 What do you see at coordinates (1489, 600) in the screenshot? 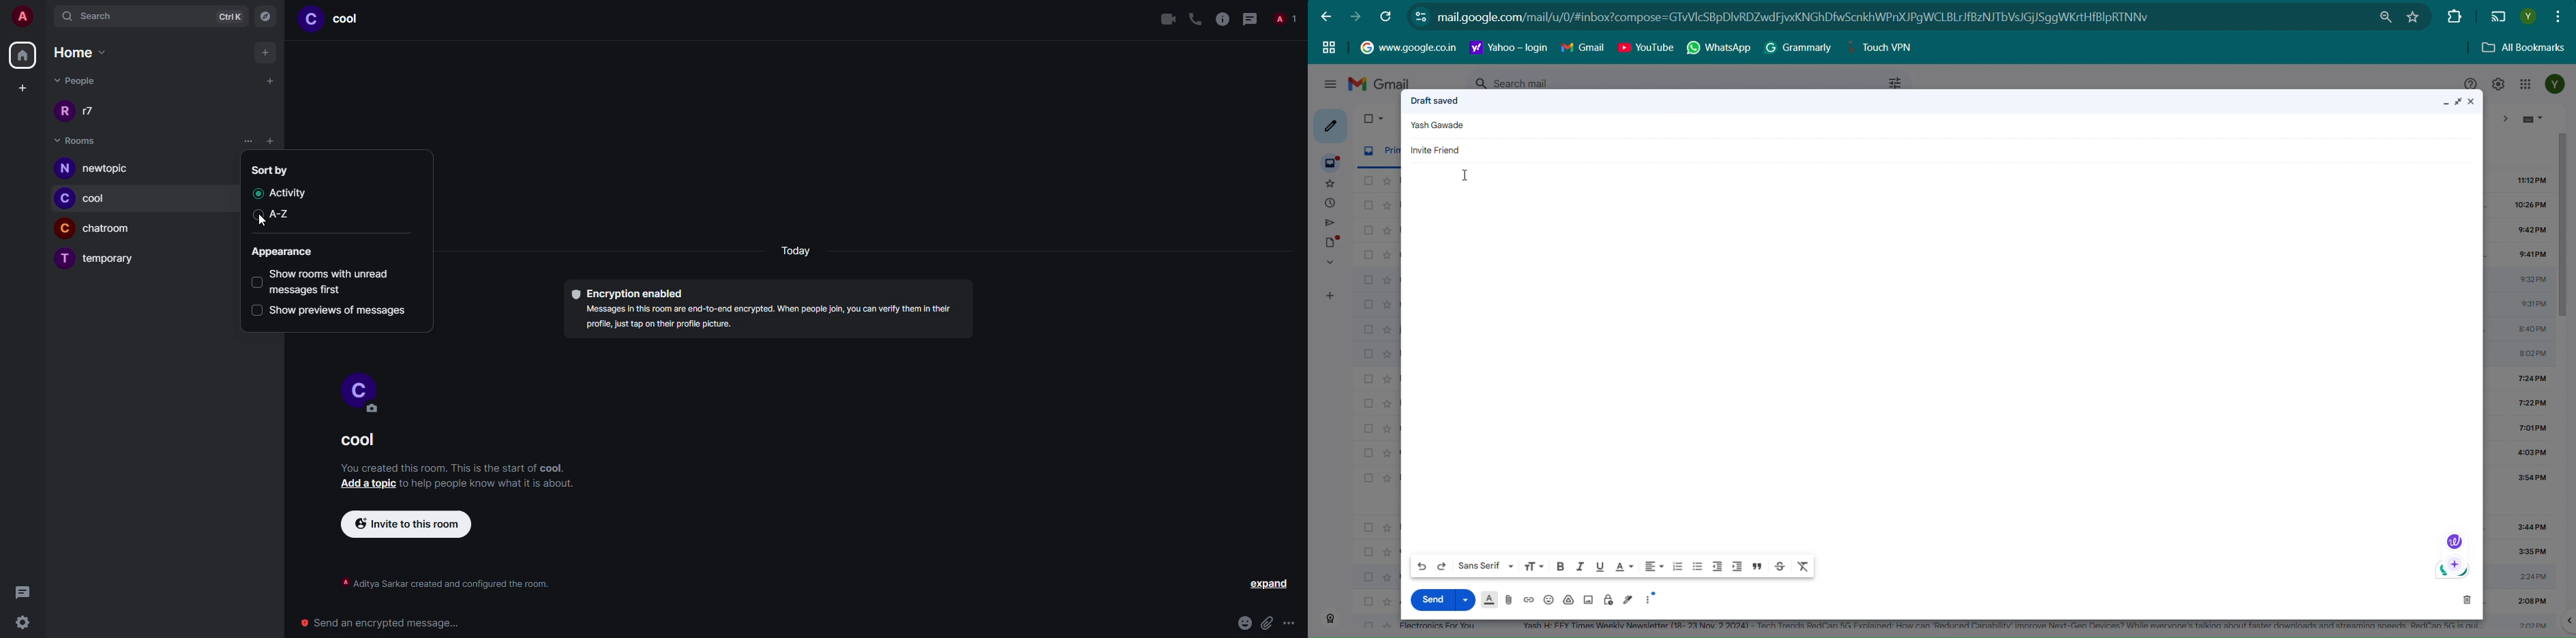
I see `Formatting option` at bounding box center [1489, 600].